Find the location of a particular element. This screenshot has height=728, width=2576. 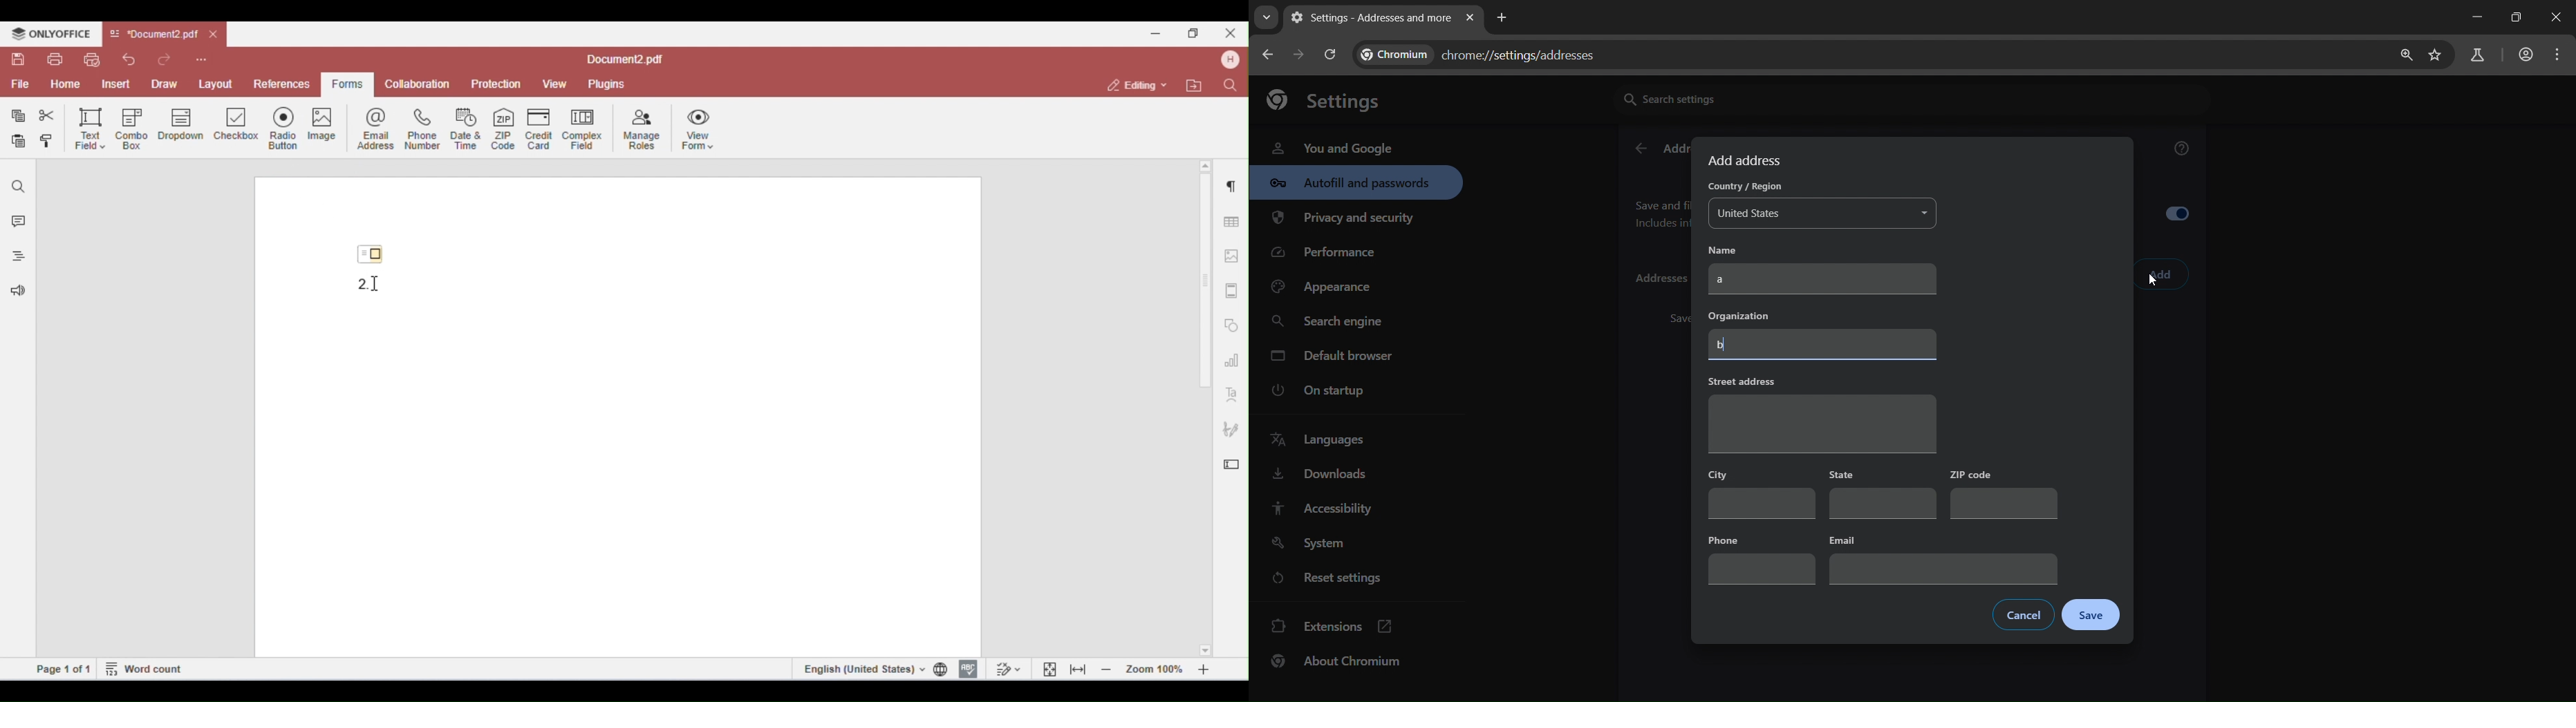

default engine is located at coordinates (1334, 358).